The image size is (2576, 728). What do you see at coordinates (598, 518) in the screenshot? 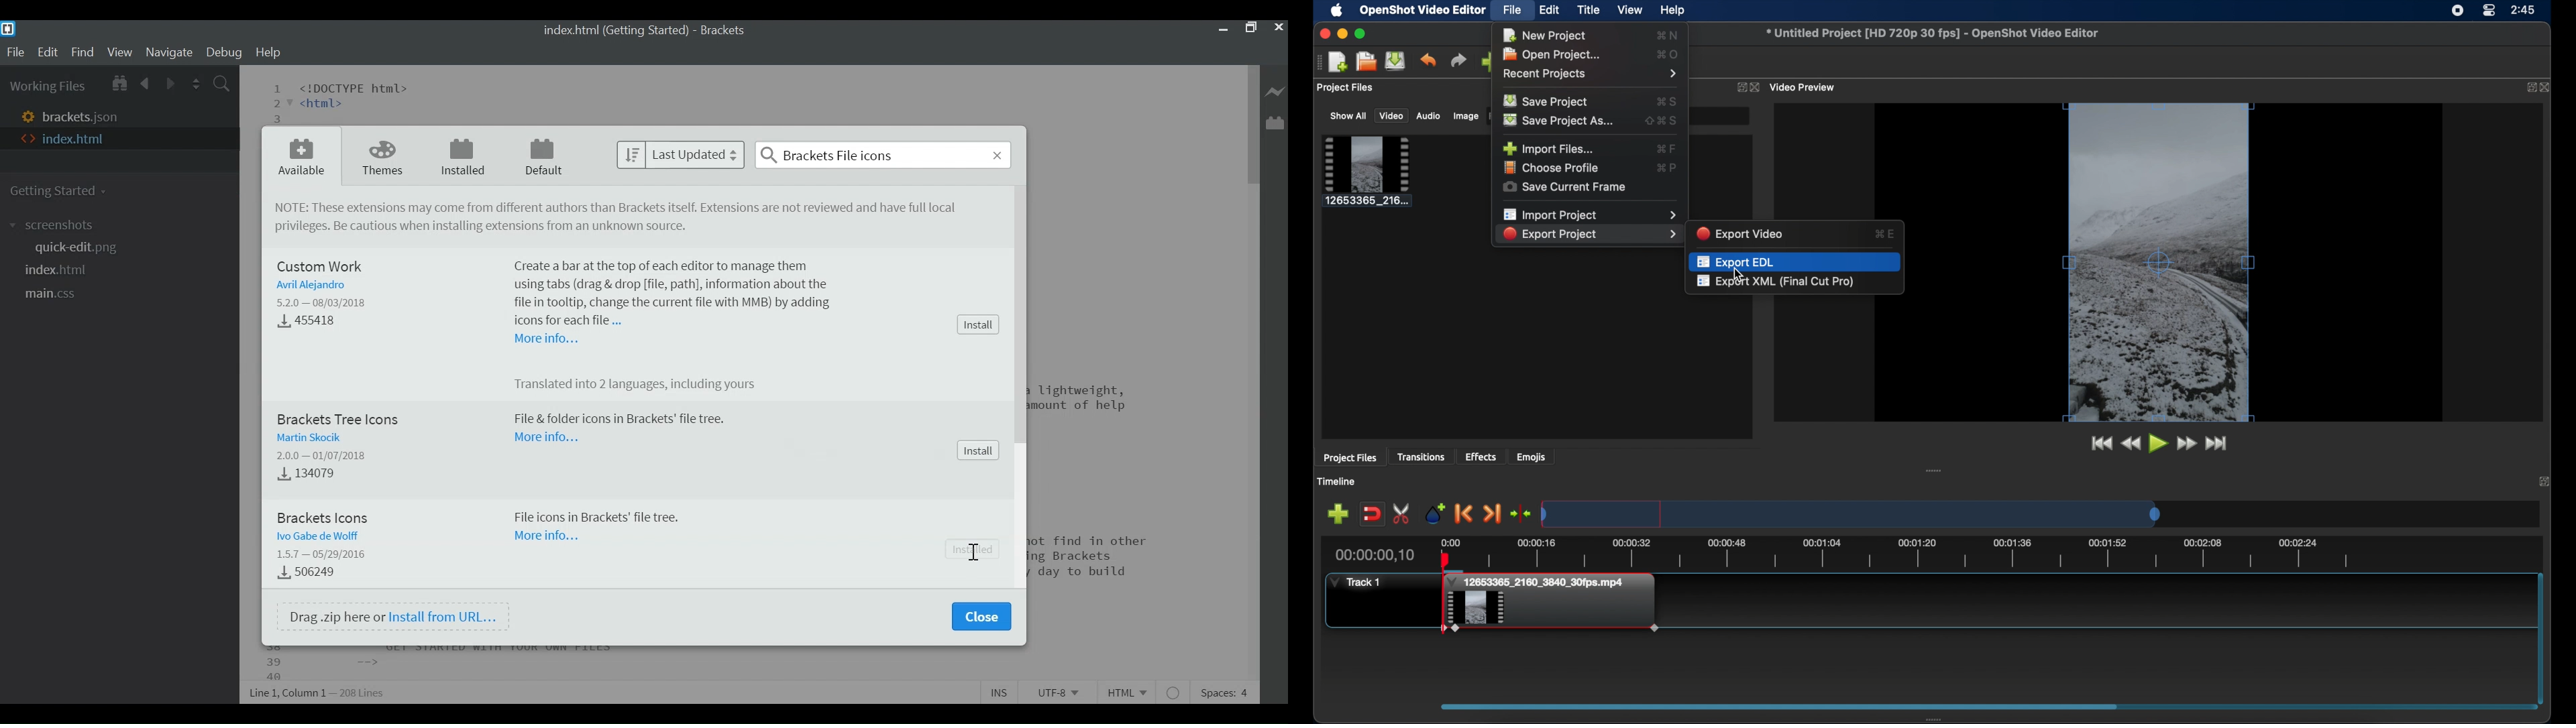
I see `File icons in Backets file tree` at bounding box center [598, 518].